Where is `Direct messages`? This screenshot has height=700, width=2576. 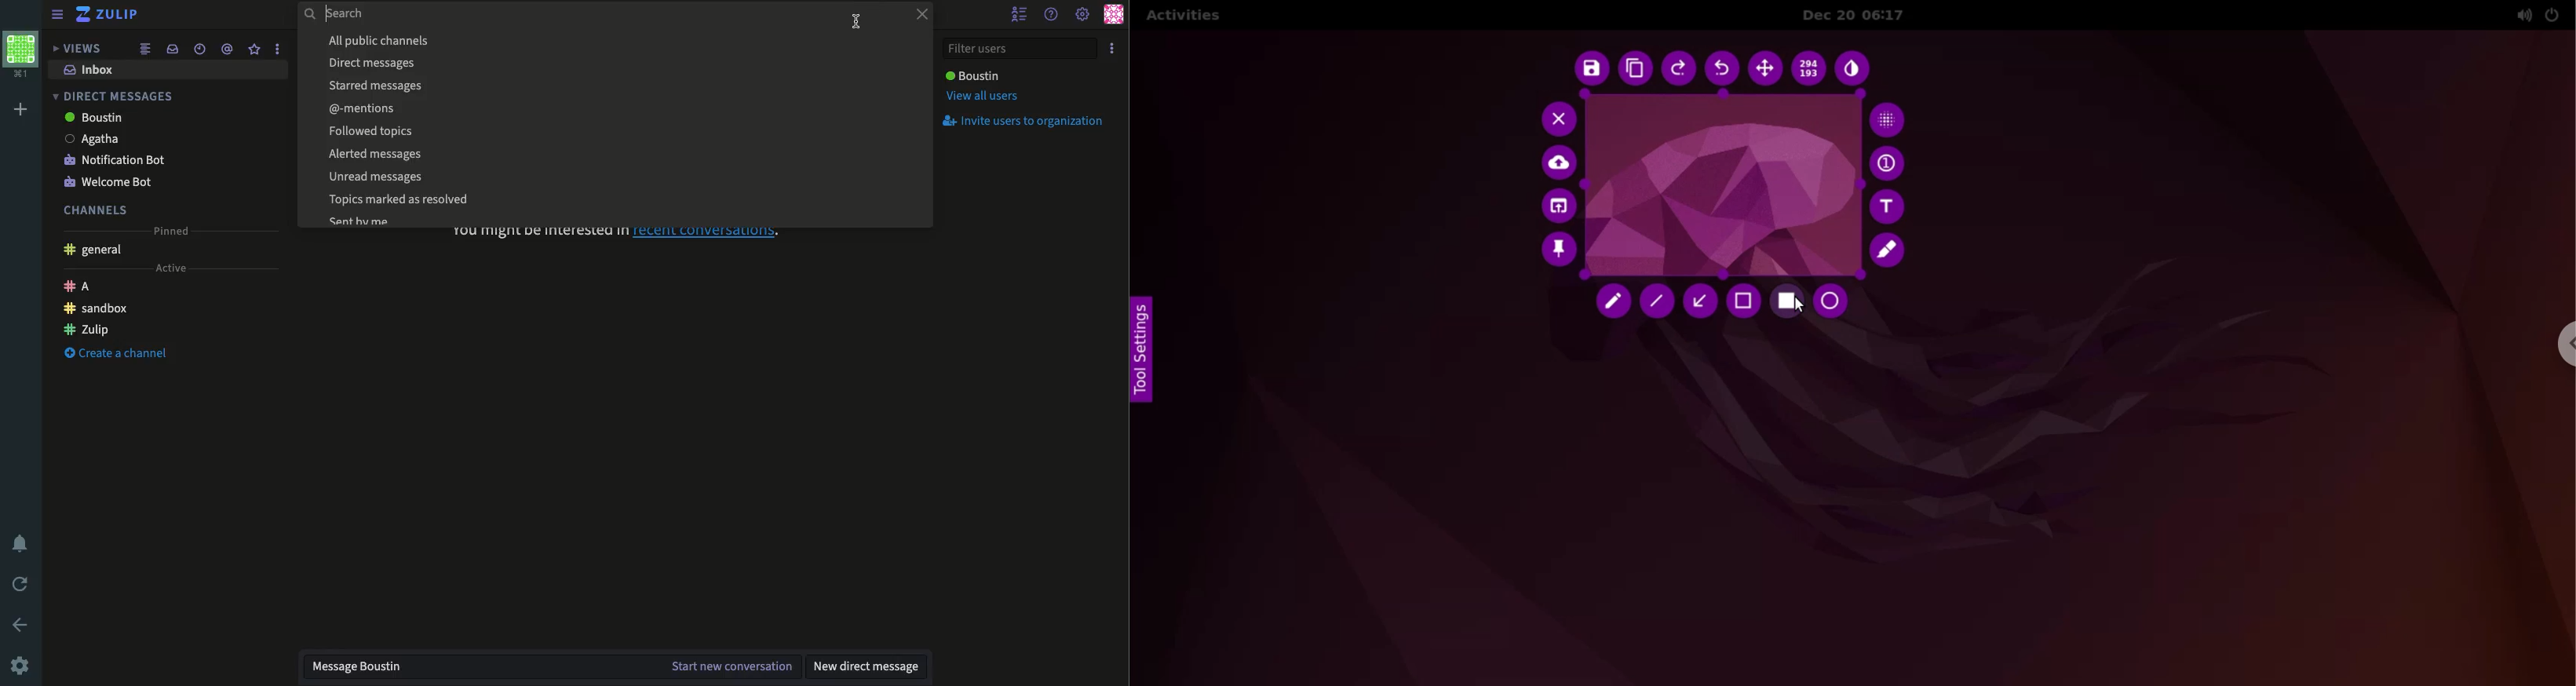
Direct messages is located at coordinates (115, 97).